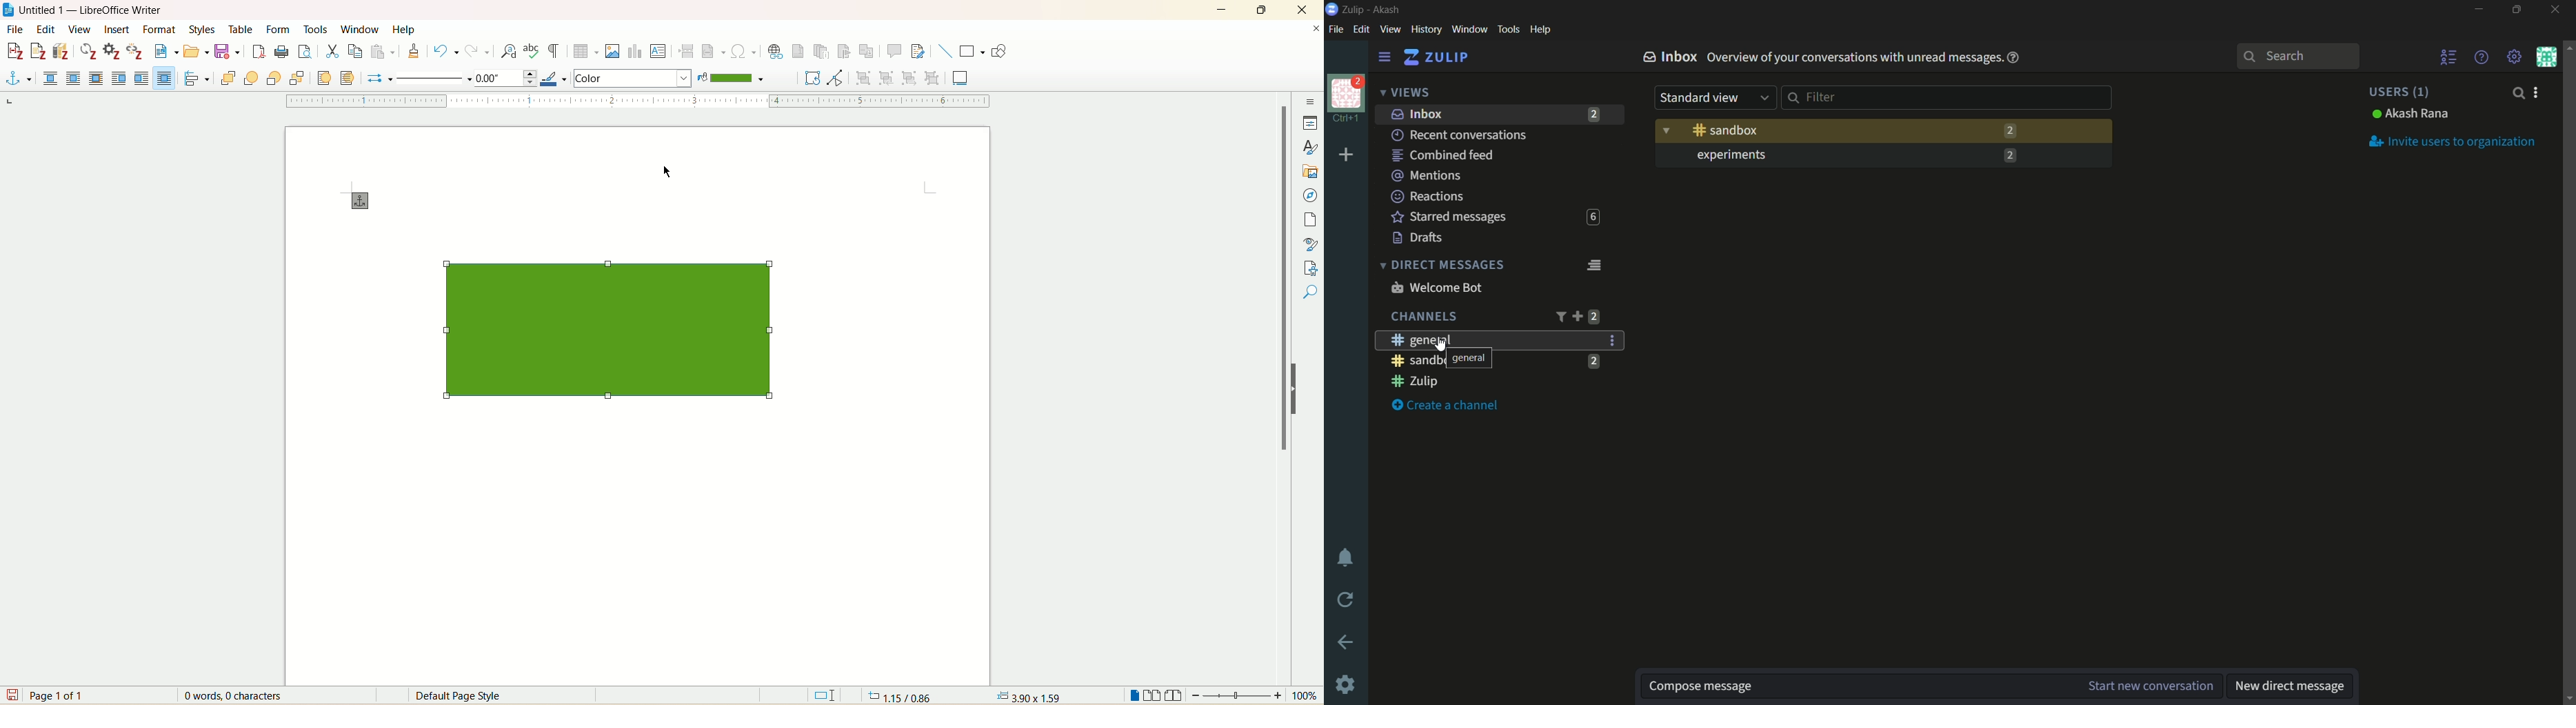 Image resolution: width=2576 pixels, height=728 pixels. I want to click on insert endnote, so click(823, 52).